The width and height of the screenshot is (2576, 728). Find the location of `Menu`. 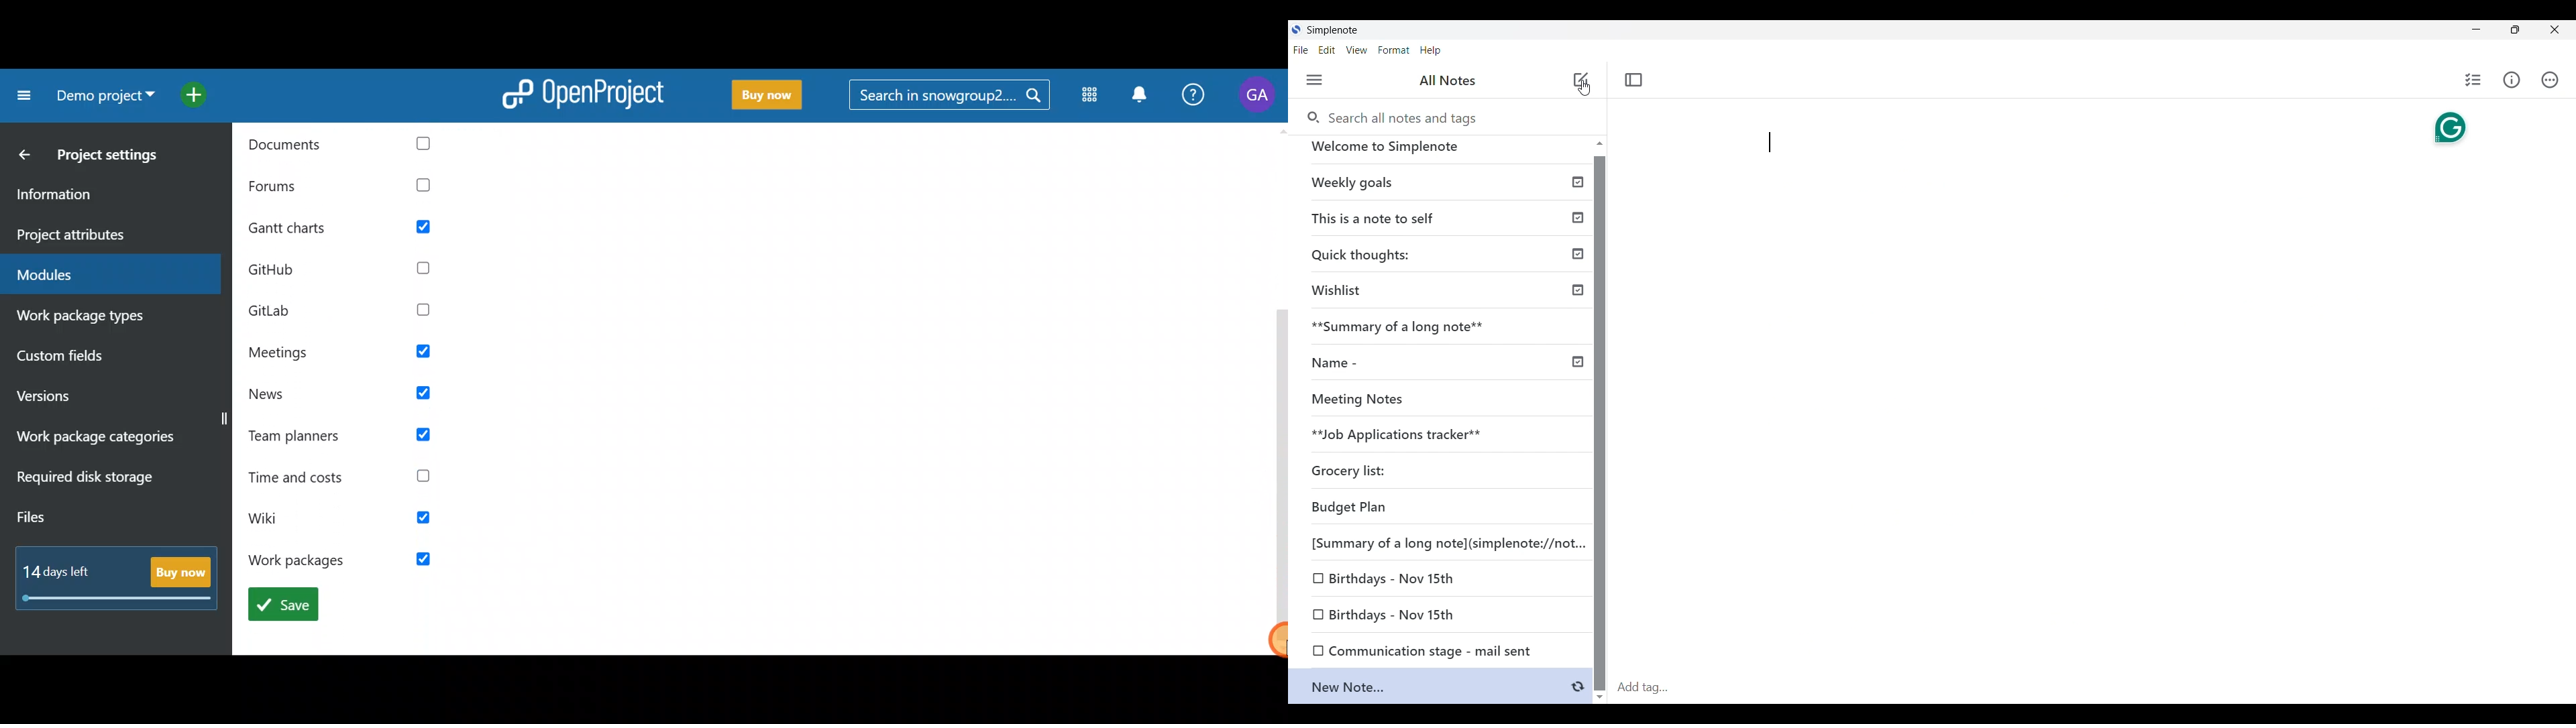

Menu is located at coordinates (1315, 80).